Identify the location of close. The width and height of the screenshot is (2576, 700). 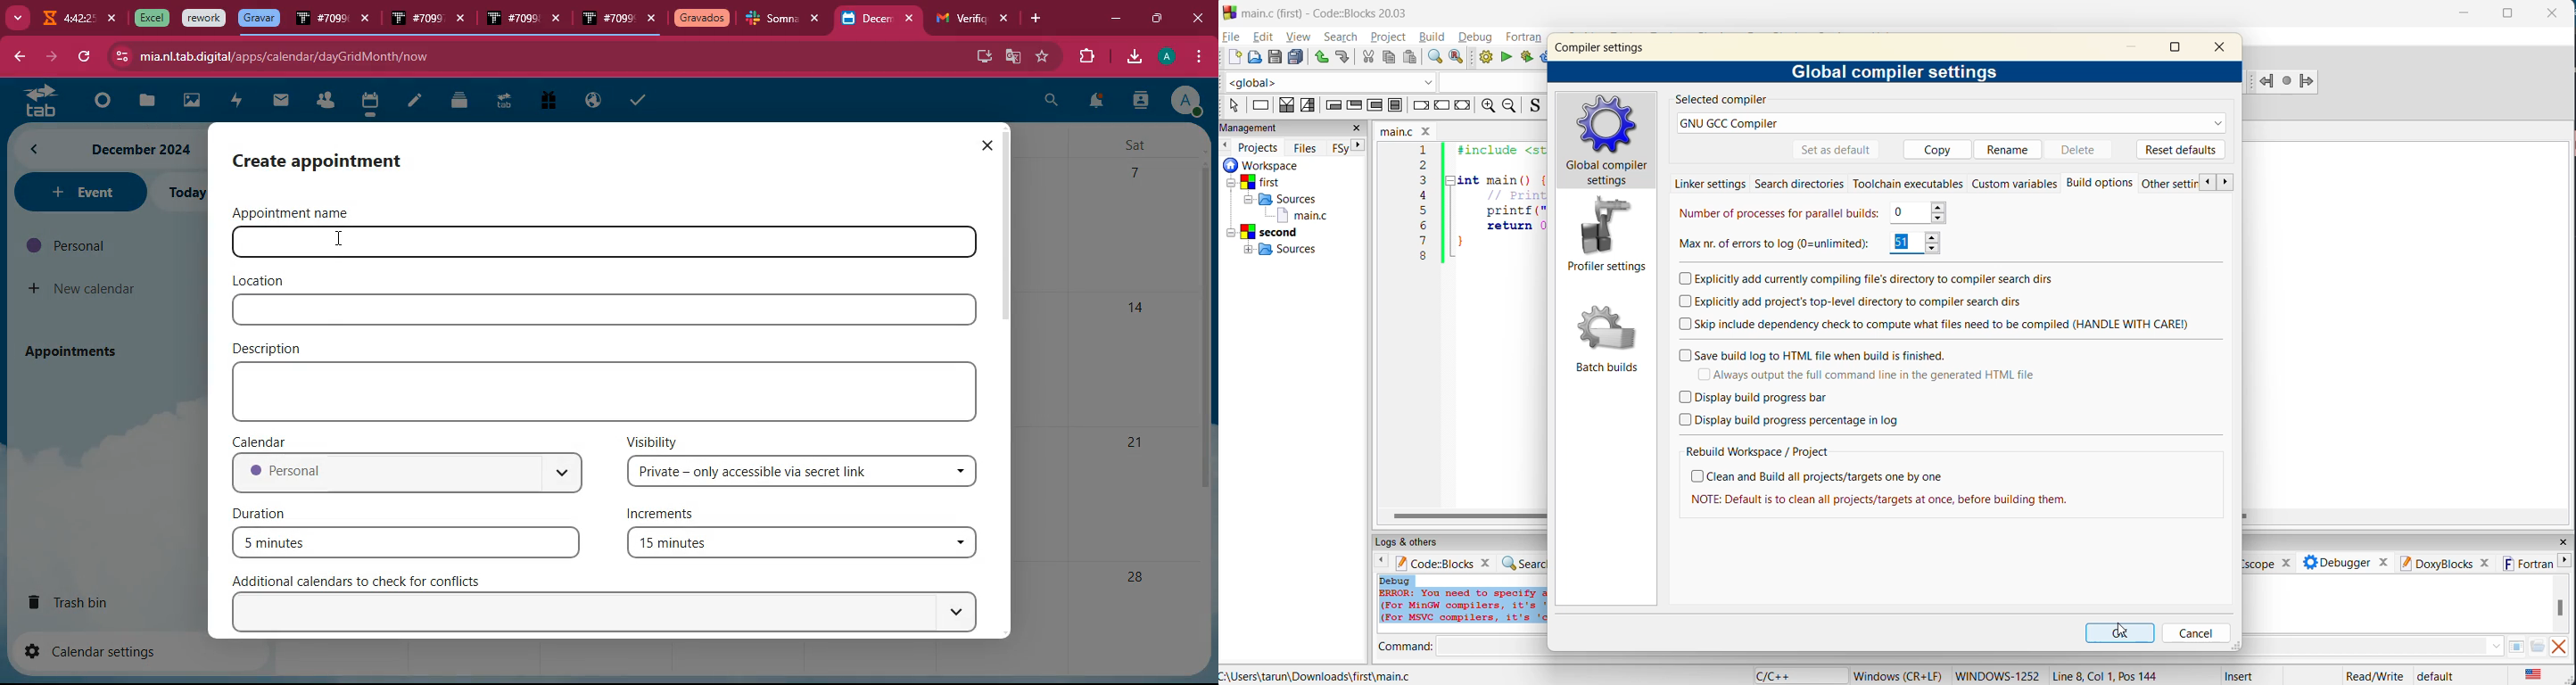
(1356, 129).